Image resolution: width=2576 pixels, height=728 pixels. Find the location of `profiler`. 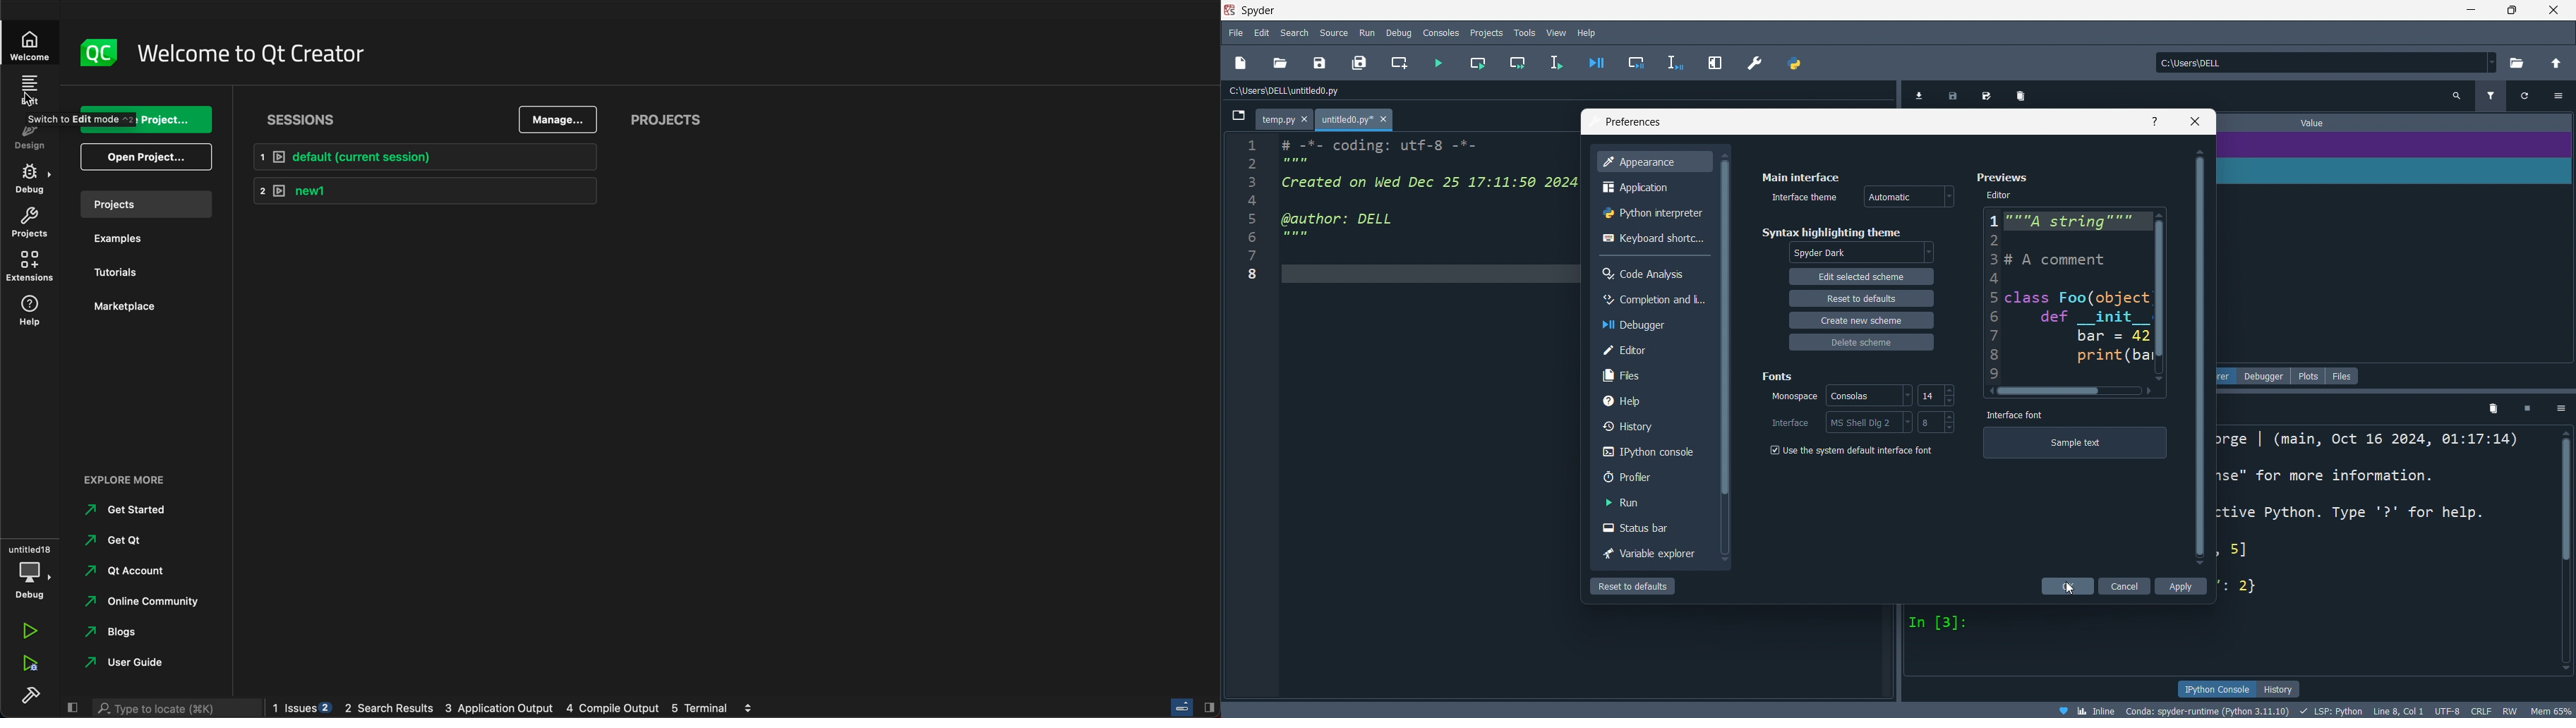

profiler is located at coordinates (1653, 474).